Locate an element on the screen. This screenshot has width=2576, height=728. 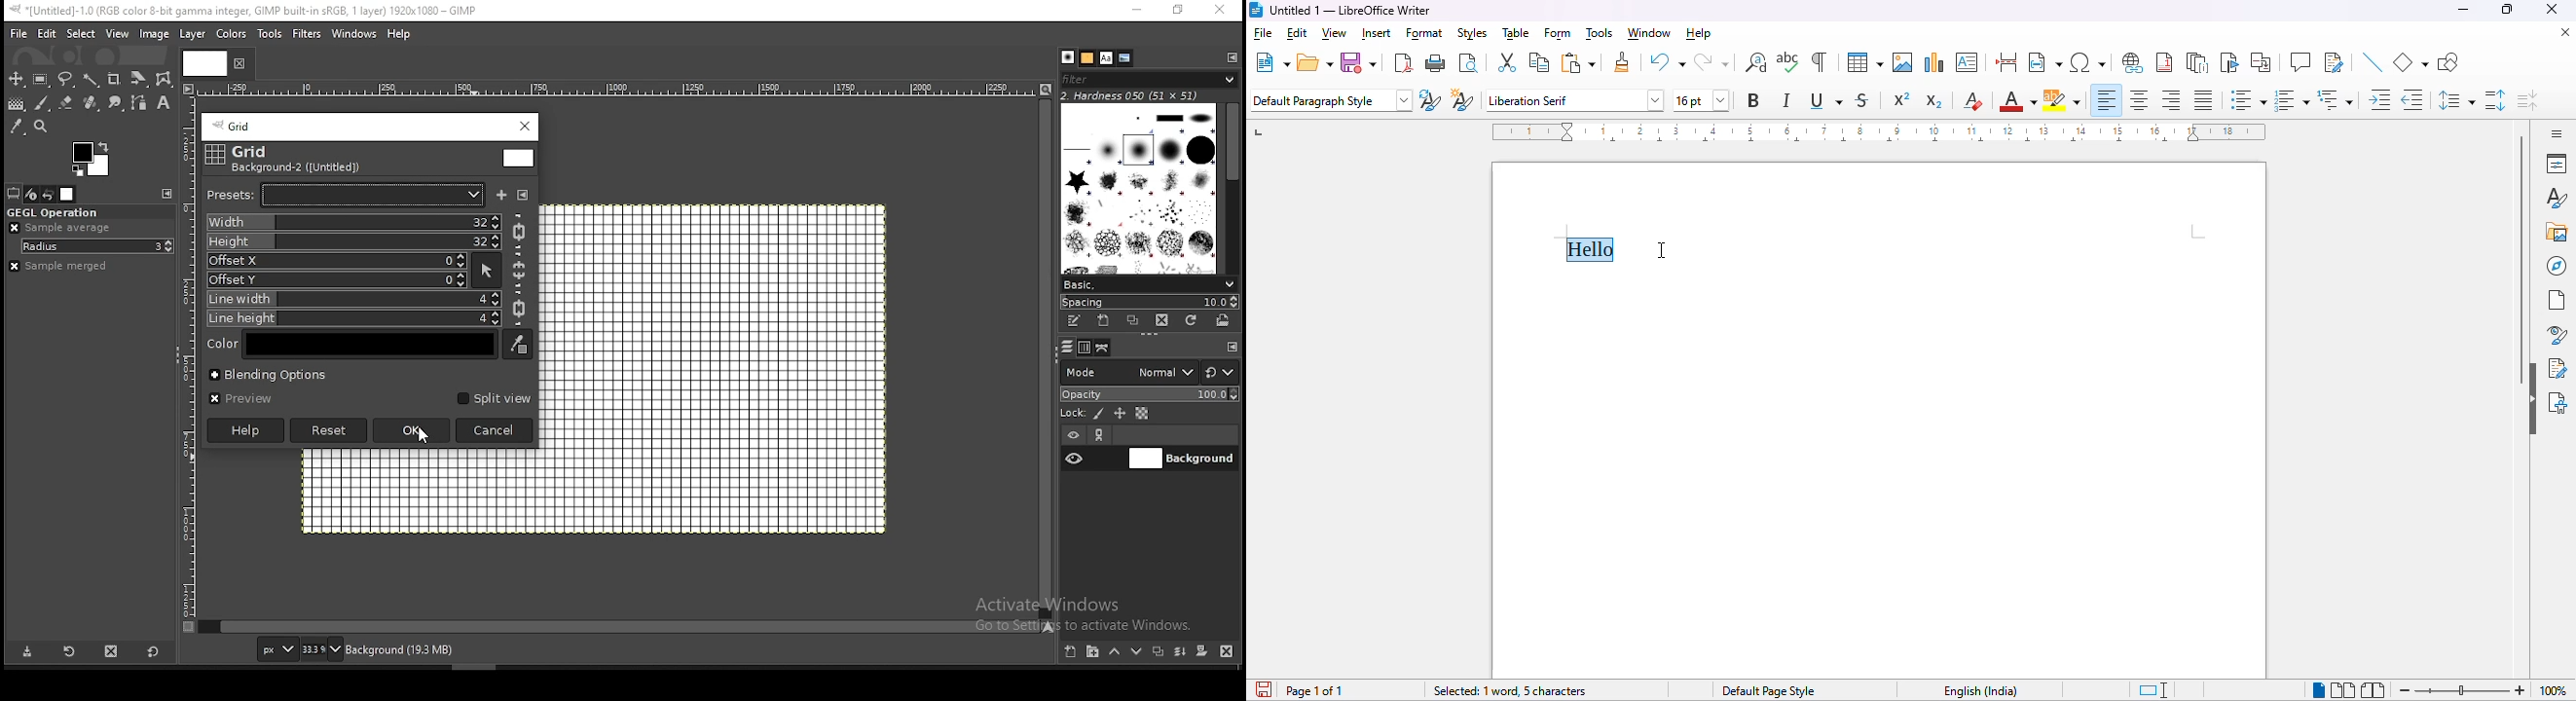
fonts is located at coordinates (1106, 57).